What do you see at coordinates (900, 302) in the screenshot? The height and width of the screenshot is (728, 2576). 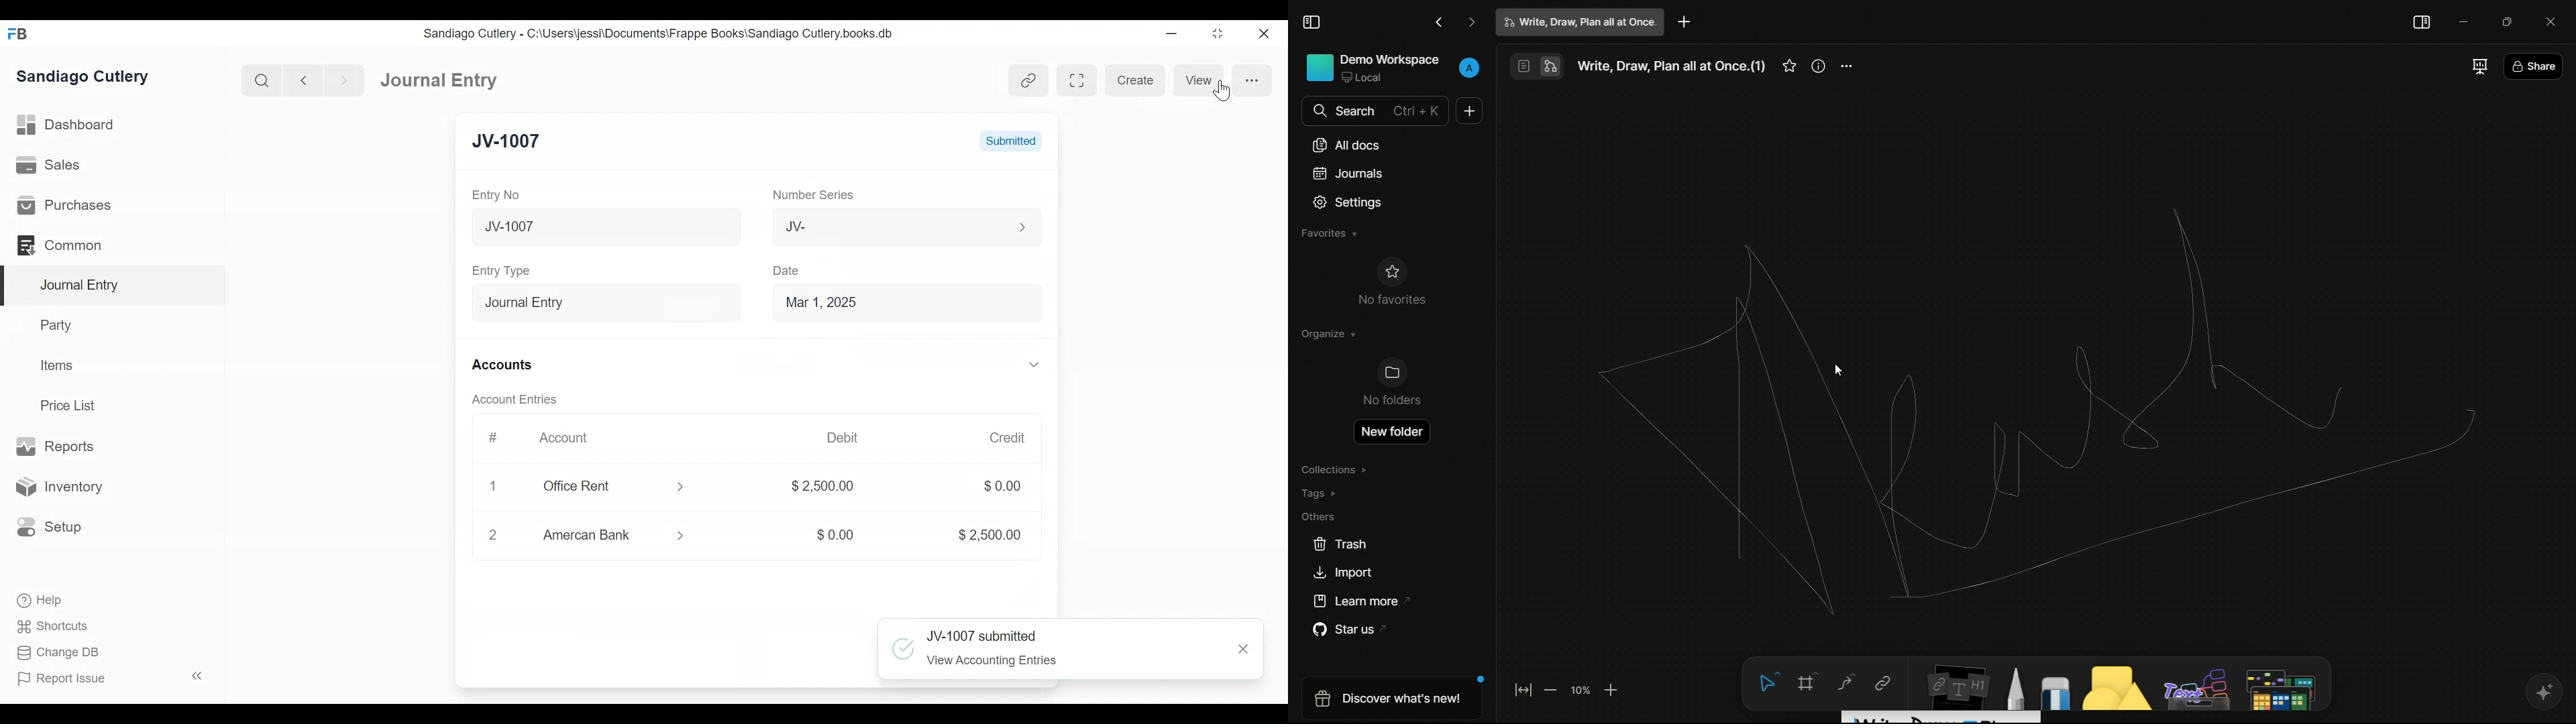 I see `Mar 1, 2025` at bounding box center [900, 302].